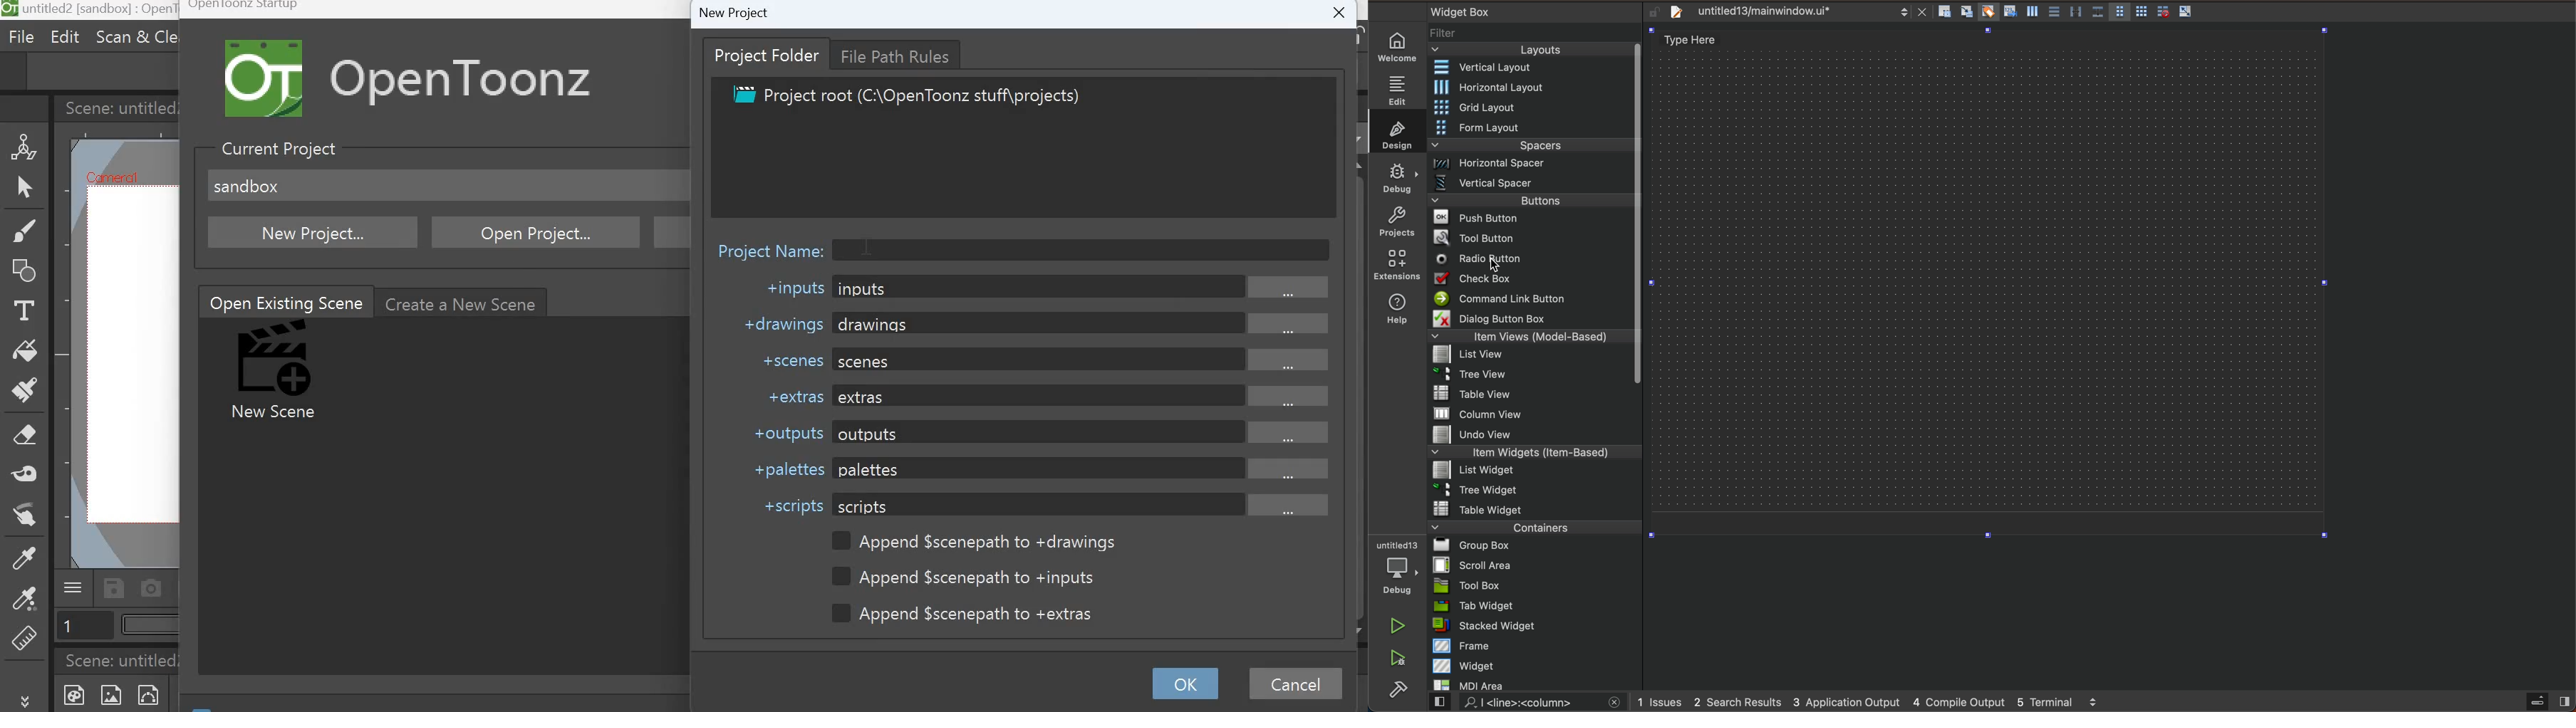 The image size is (2576, 728). Describe the element at coordinates (779, 323) in the screenshot. I see `+drawings` at that location.